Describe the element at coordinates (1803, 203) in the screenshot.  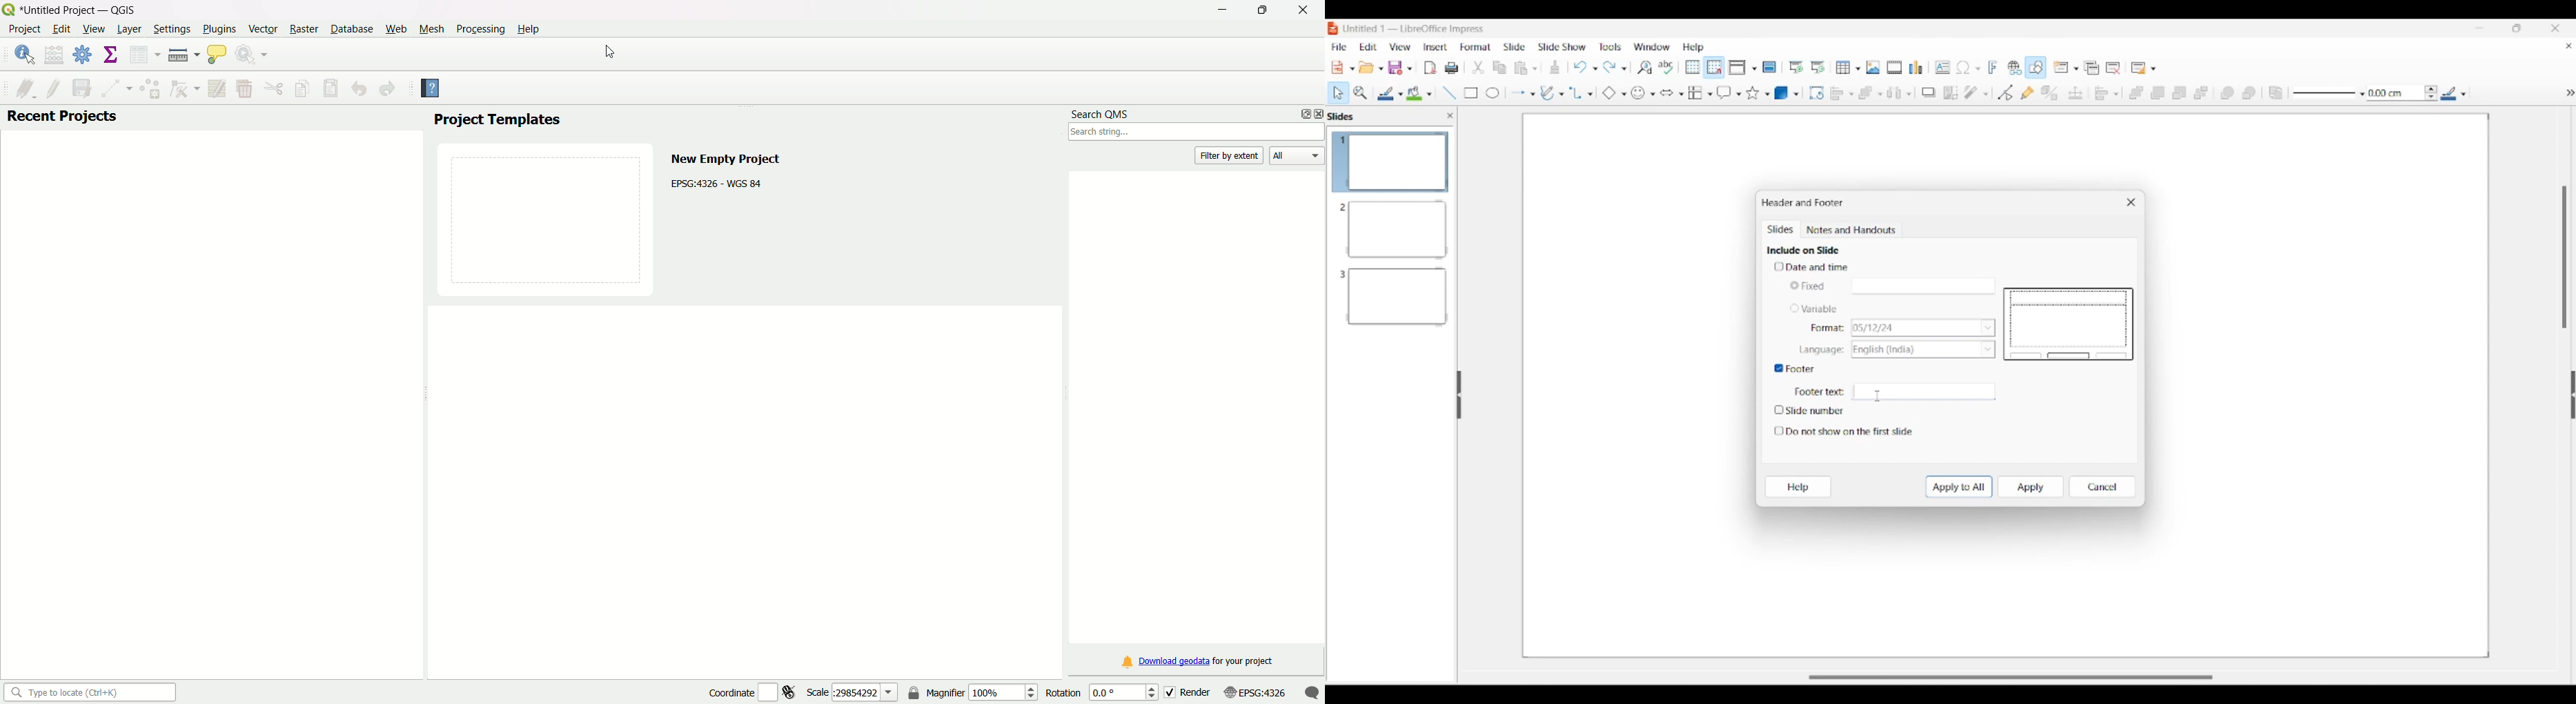
I see `Window title` at that location.